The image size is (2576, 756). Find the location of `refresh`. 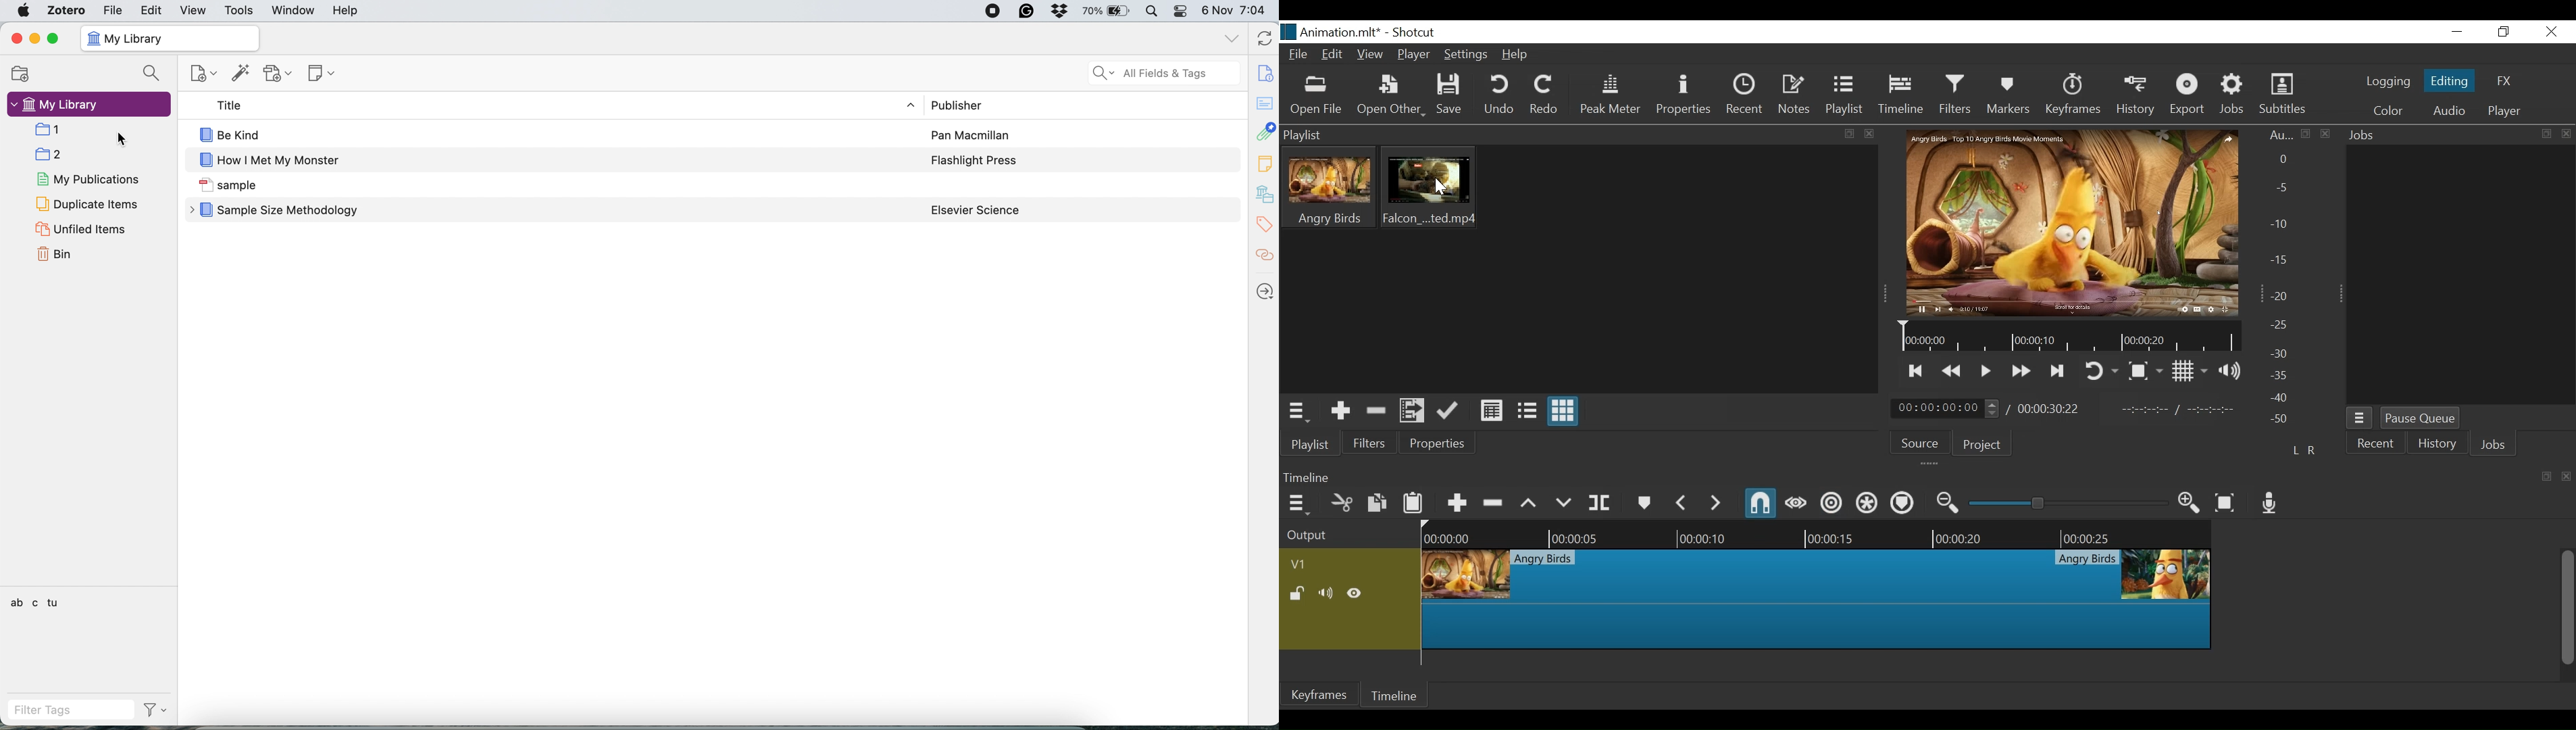

refresh is located at coordinates (1263, 39).